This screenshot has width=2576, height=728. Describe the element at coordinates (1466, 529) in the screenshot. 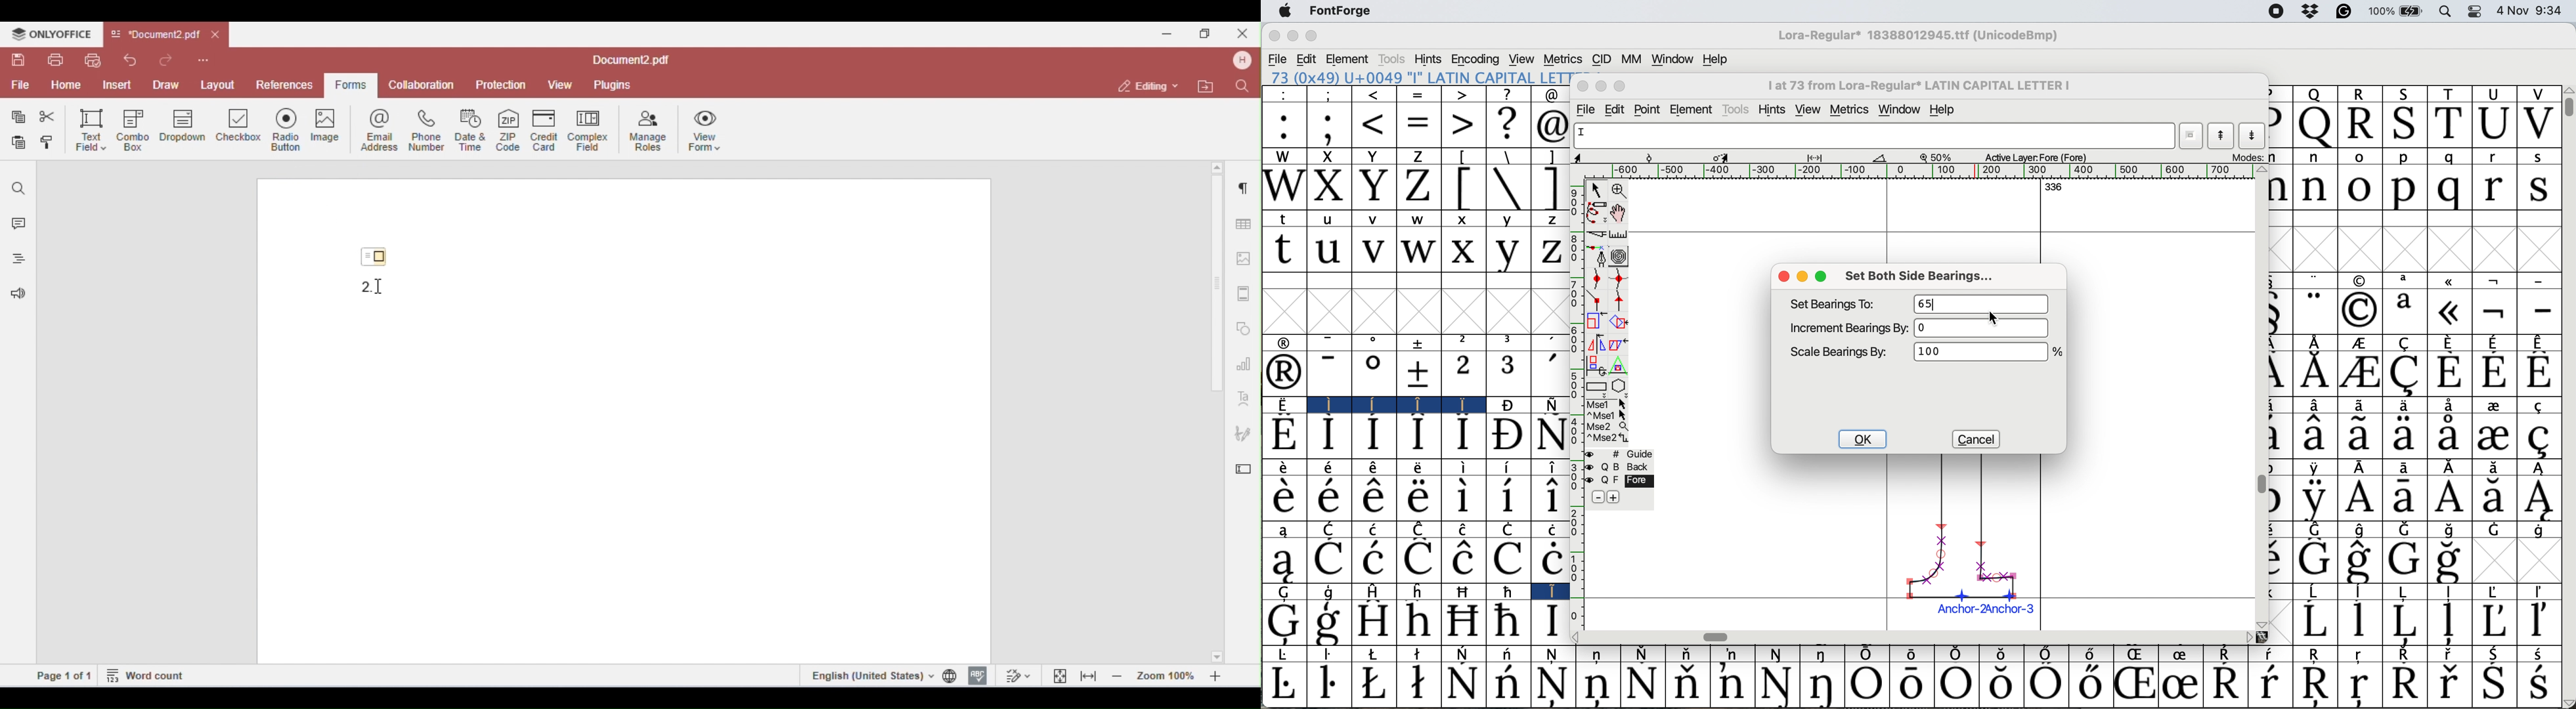

I see `Symbol` at that location.